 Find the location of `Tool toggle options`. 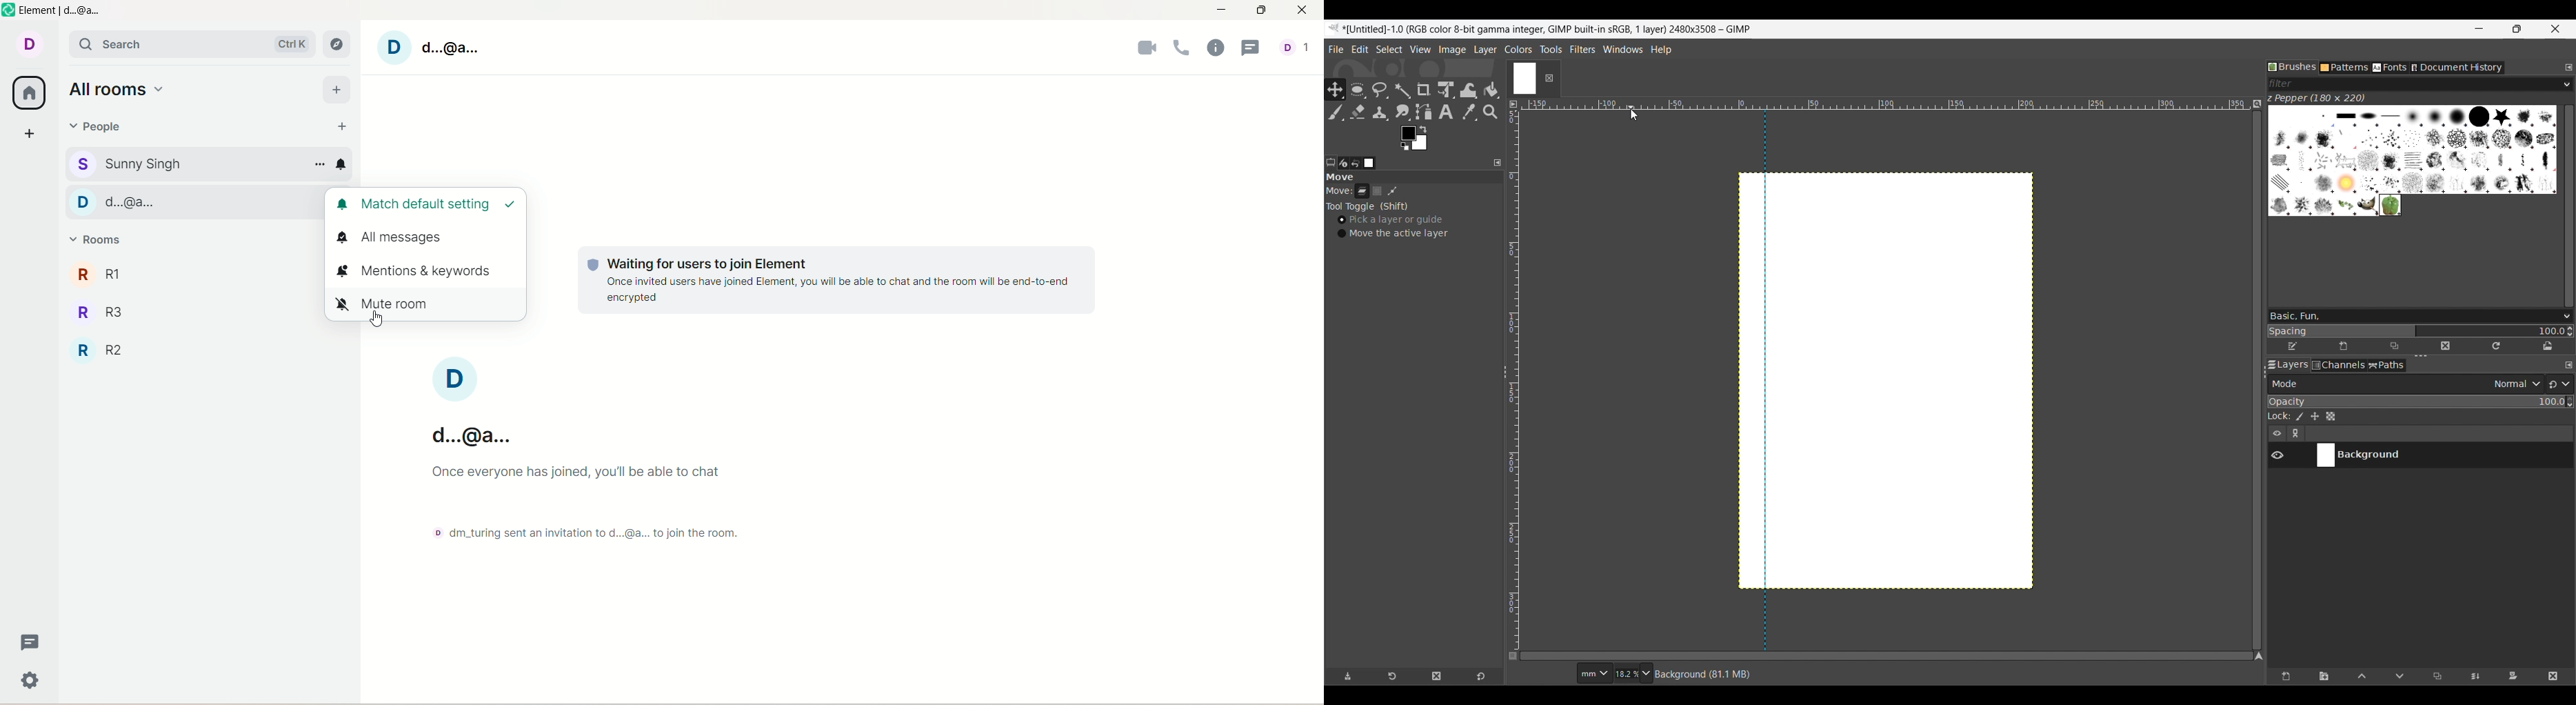

Tool toggle options is located at coordinates (1367, 207).